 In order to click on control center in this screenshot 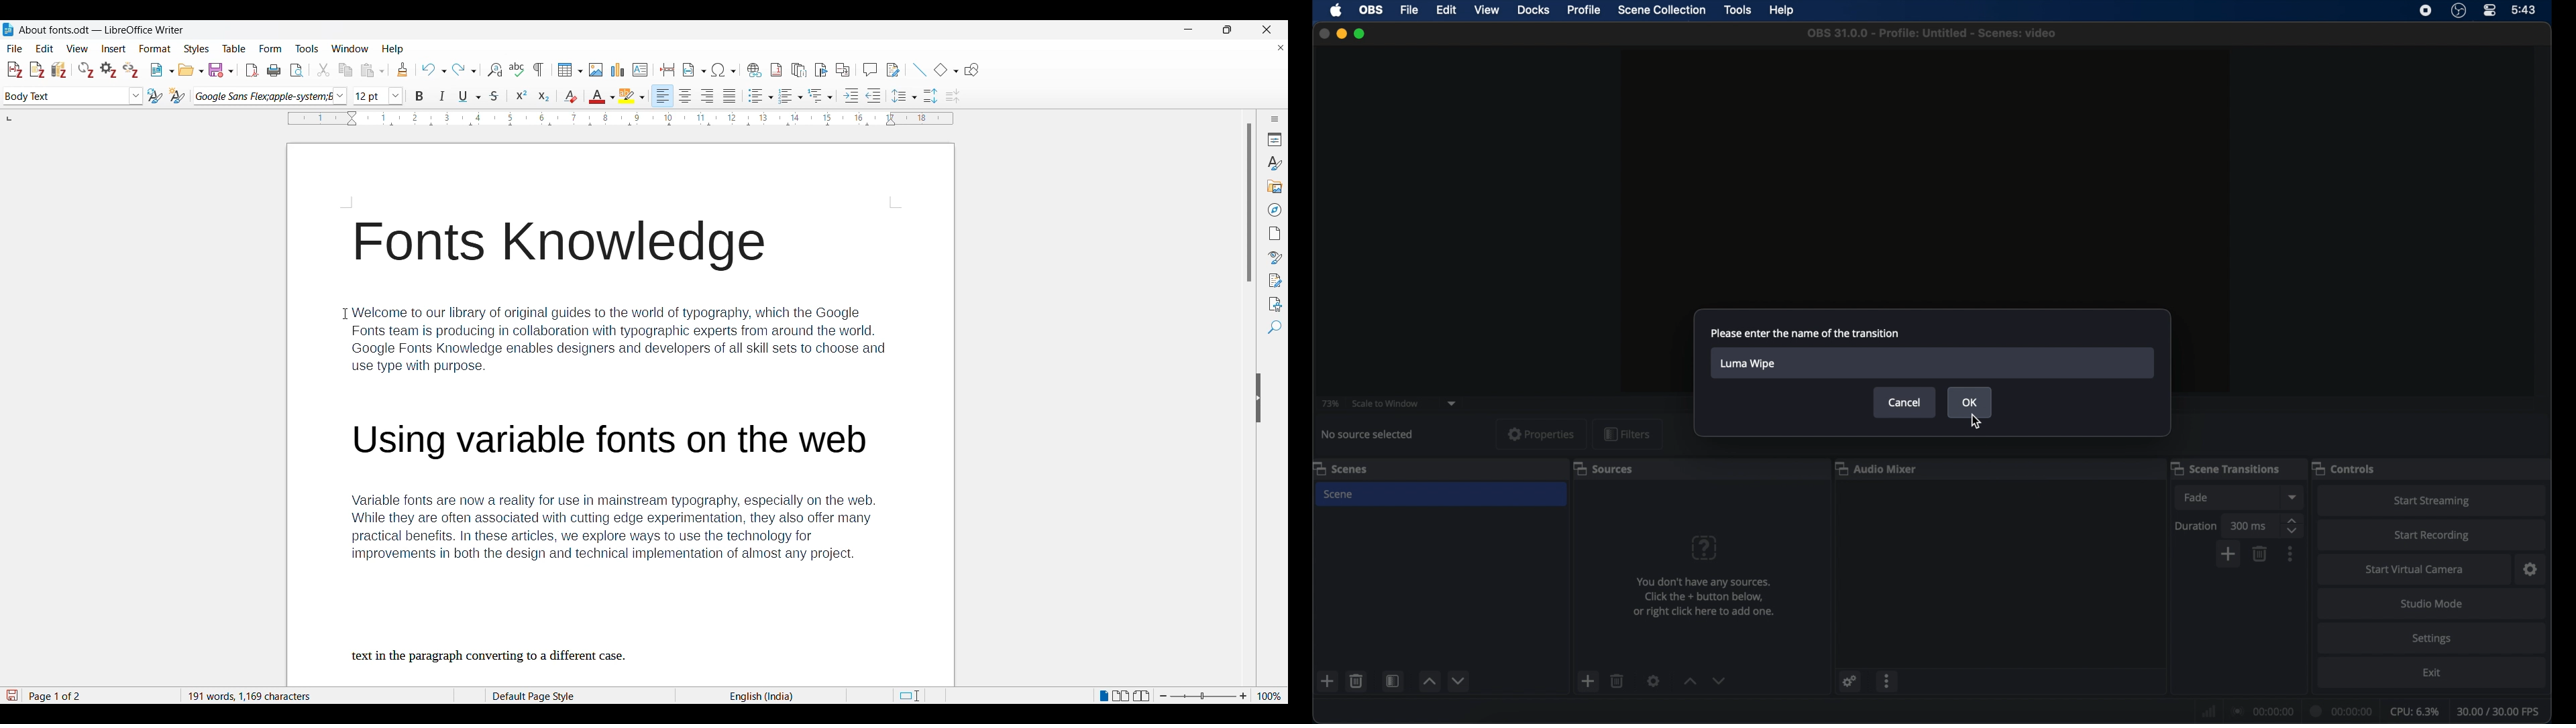, I will do `click(2490, 10)`.